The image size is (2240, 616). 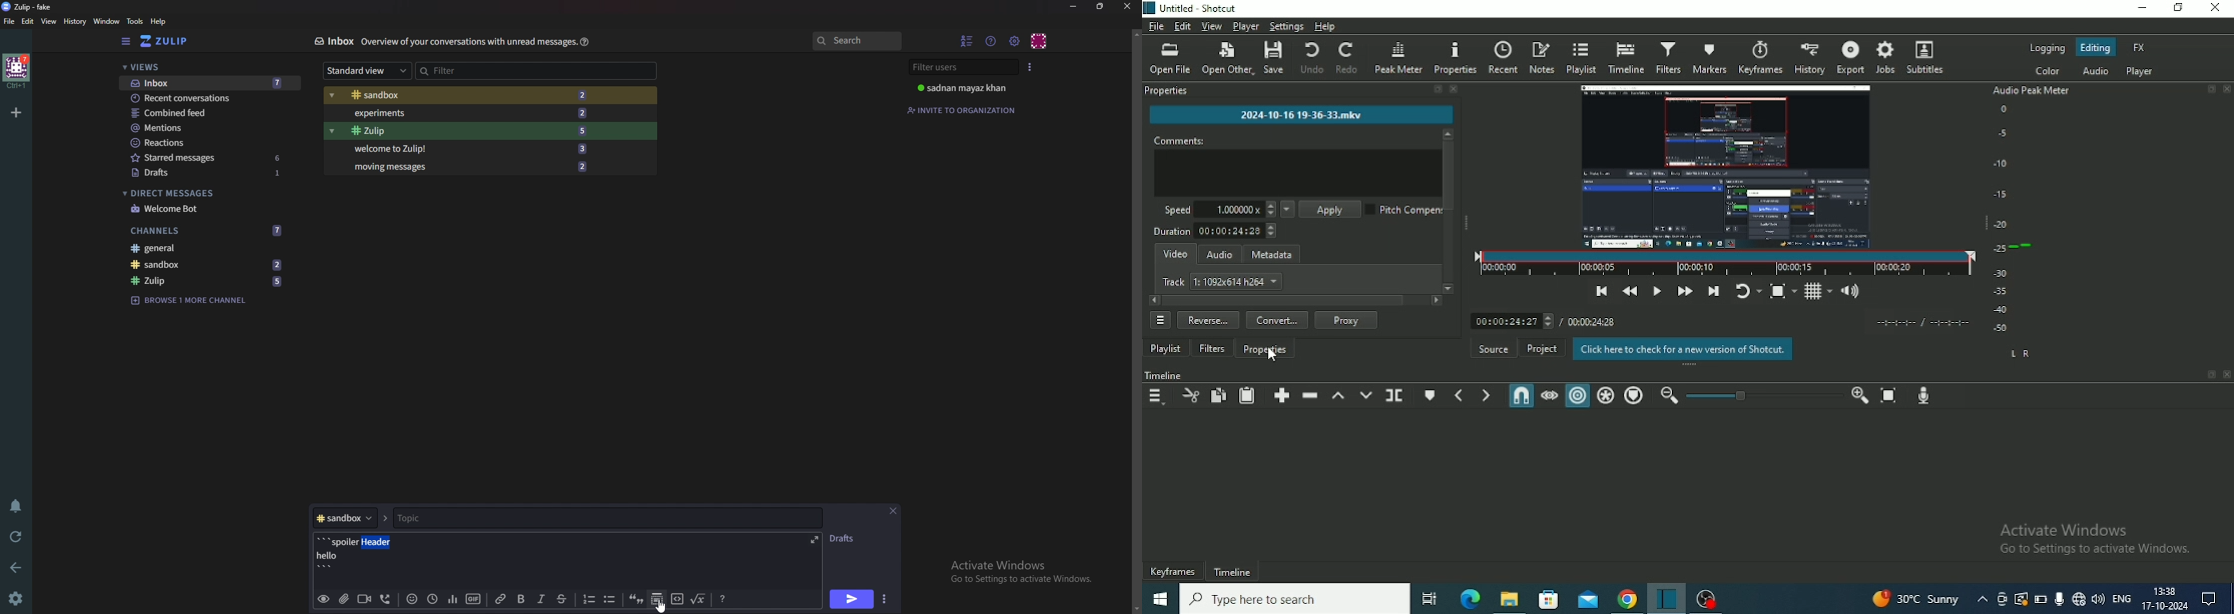 I want to click on Invite to organization, so click(x=967, y=110).